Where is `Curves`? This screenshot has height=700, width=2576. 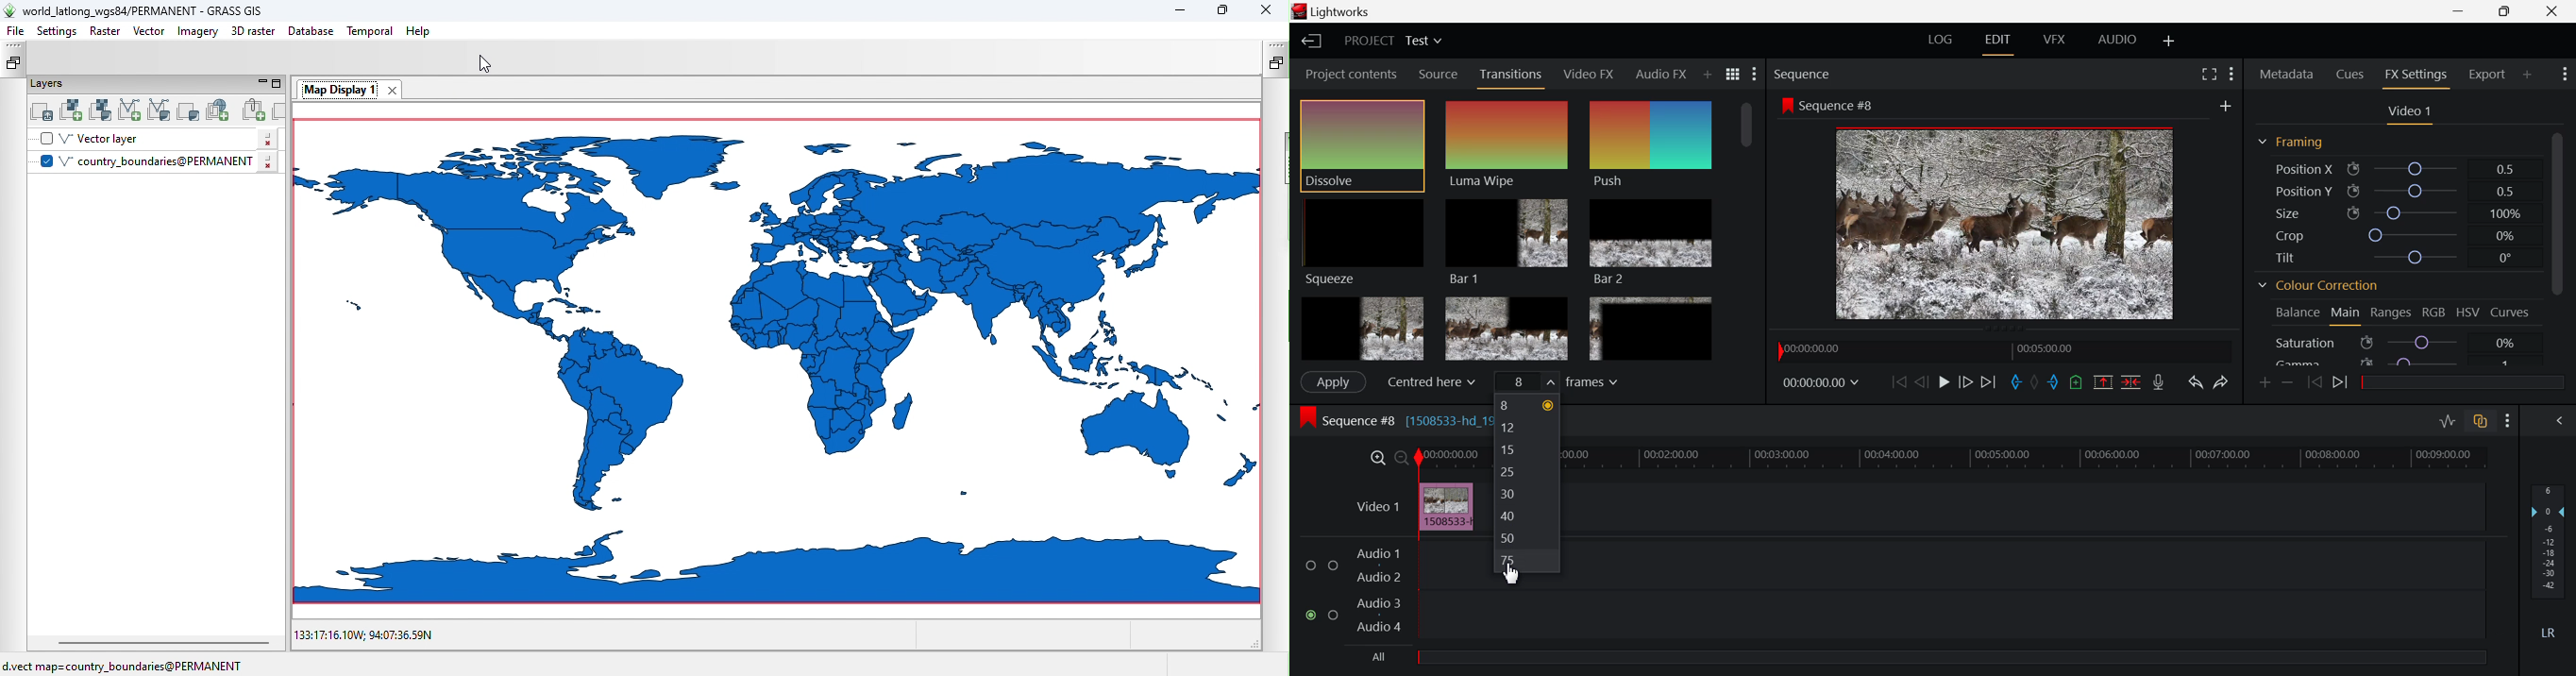 Curves is located at coordinates (2512, 311).